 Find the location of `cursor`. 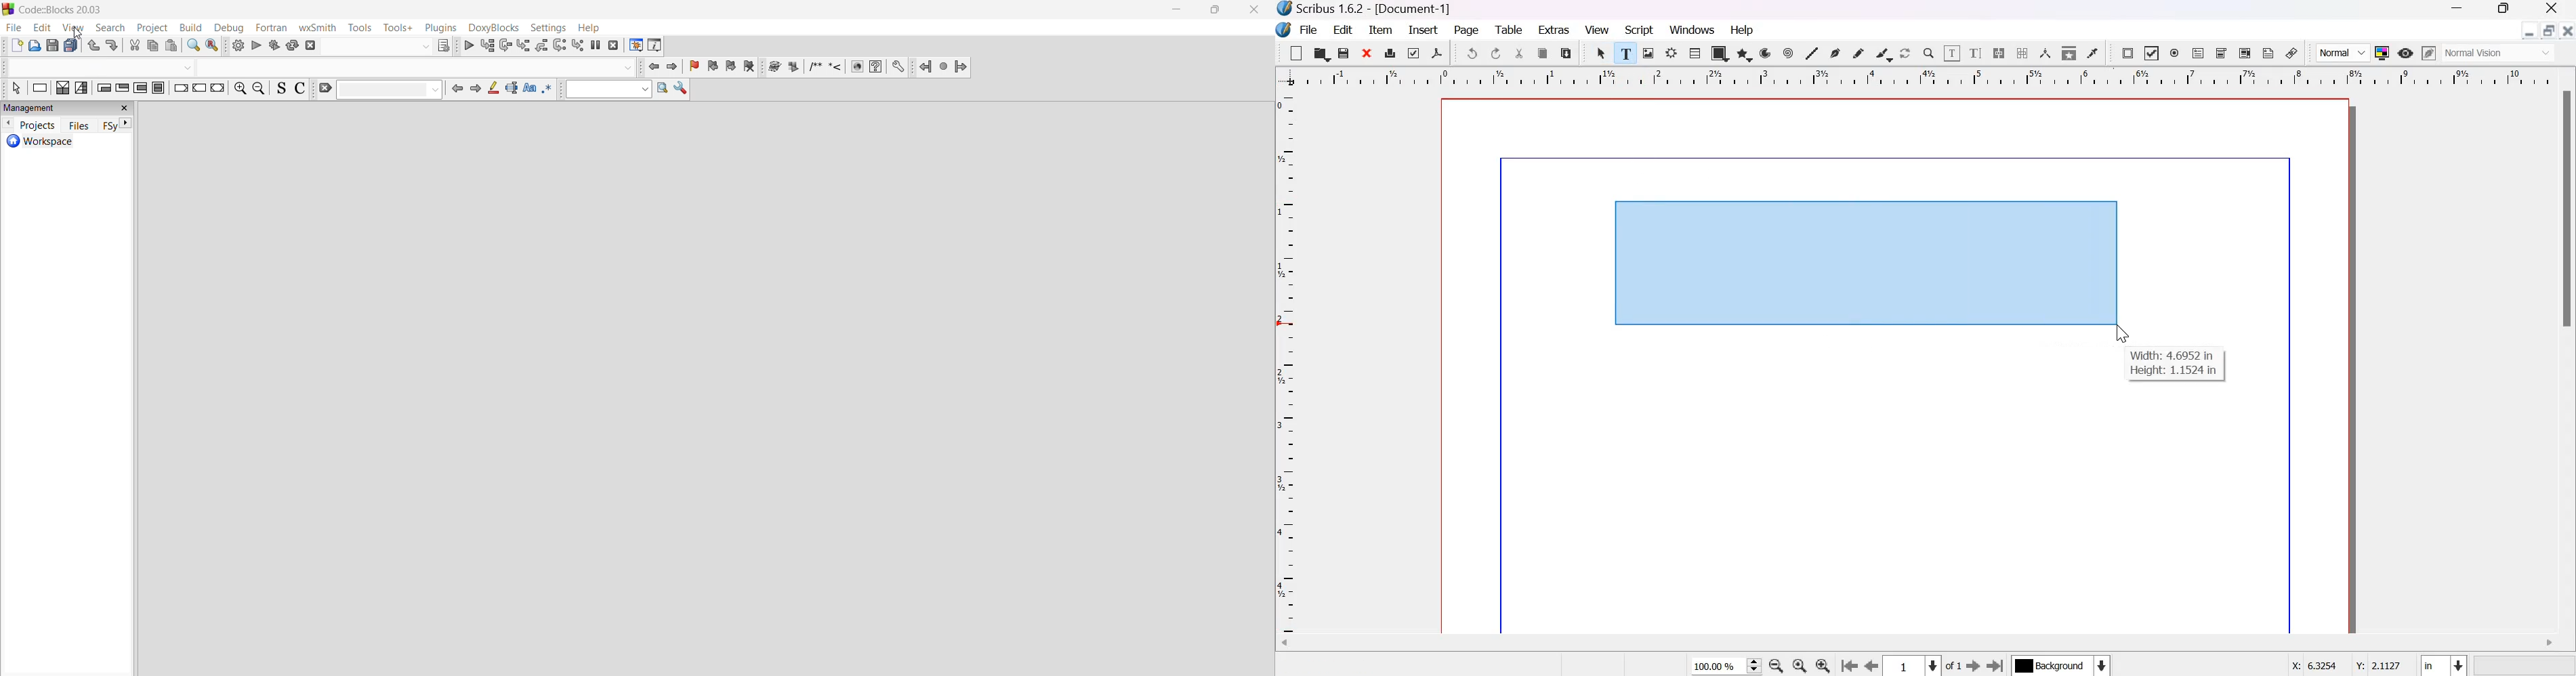

cursor is located at coordinates (2122, 335).